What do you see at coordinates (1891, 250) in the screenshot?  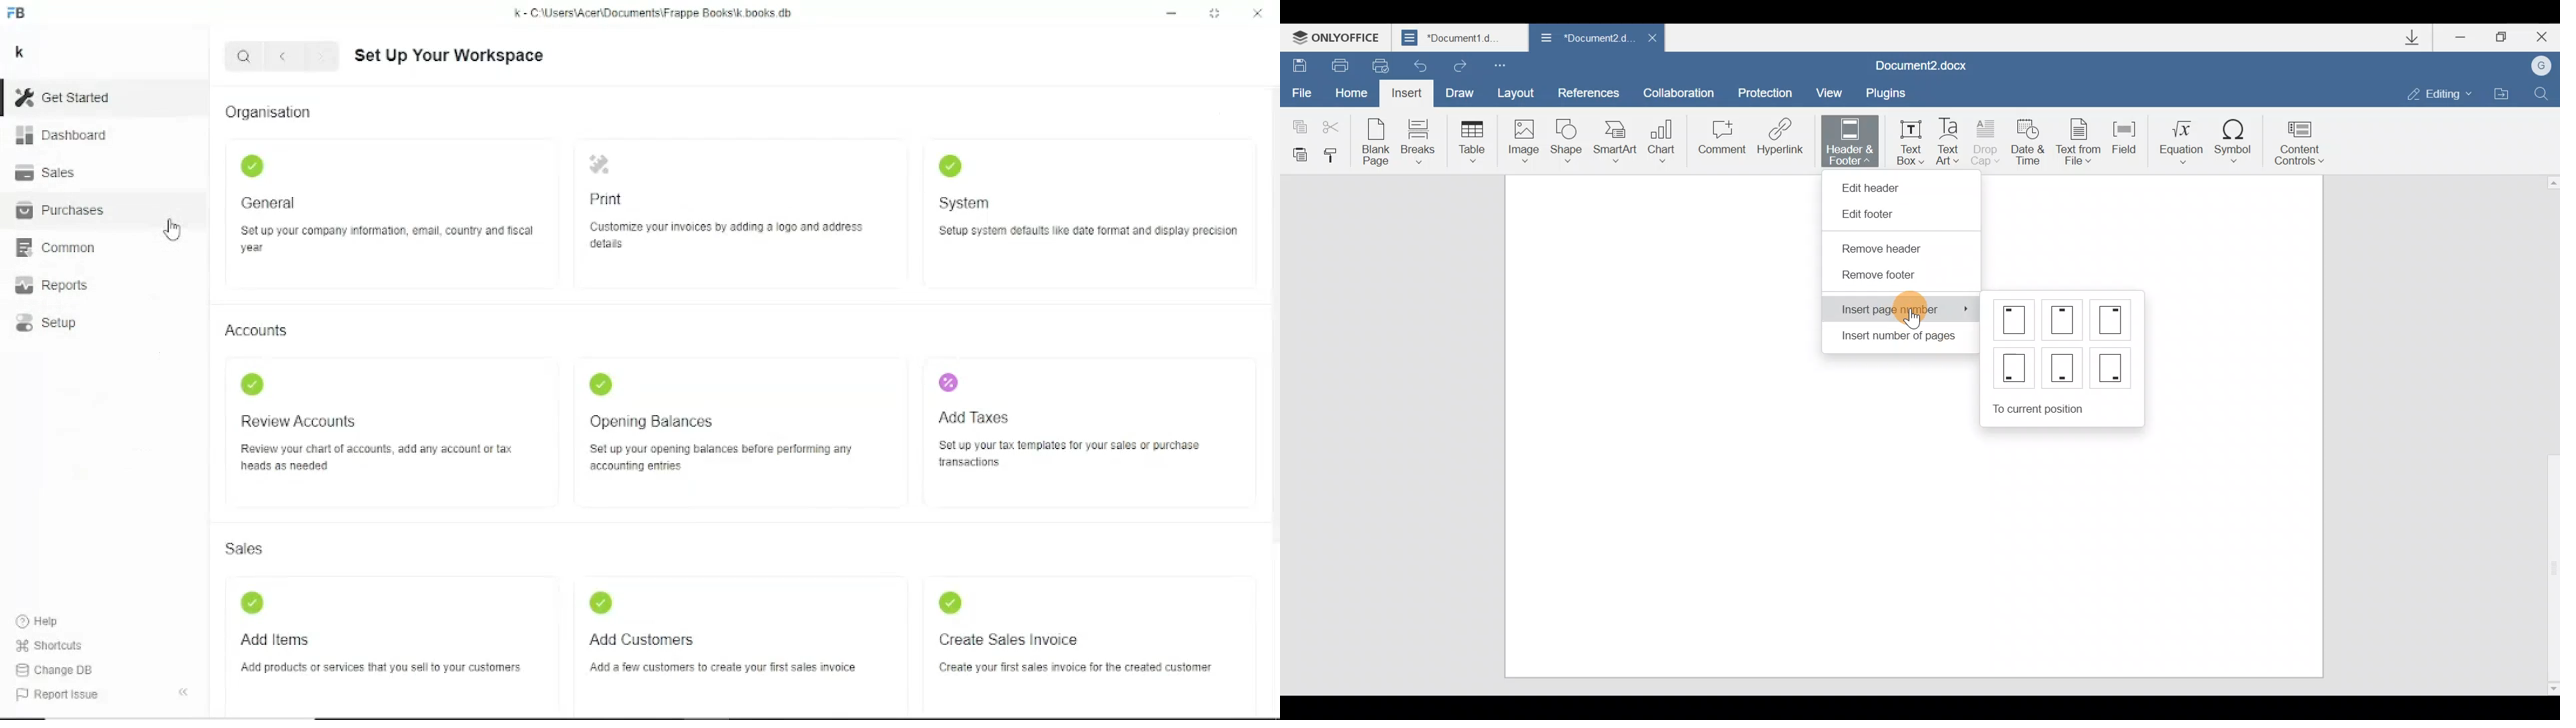 I see `Remove header` at bounding box center [1891, 250].